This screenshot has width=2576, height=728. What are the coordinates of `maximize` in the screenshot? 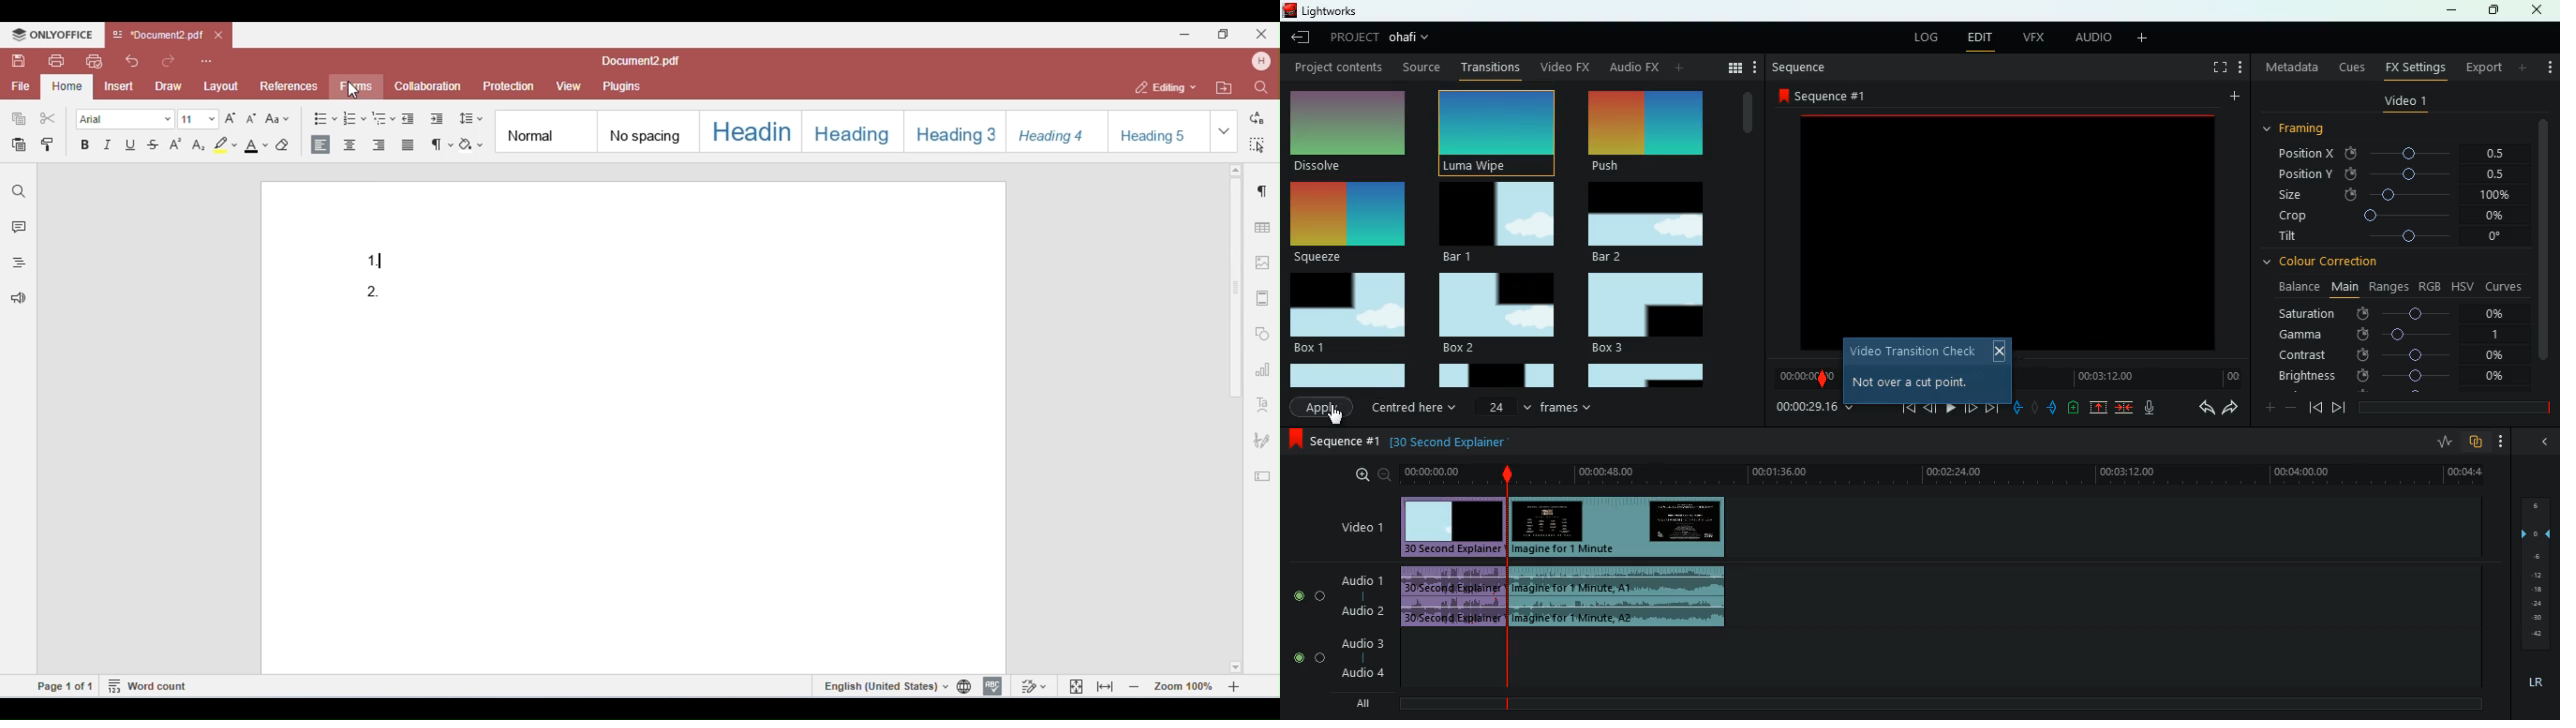 It's located at (2495, 10).